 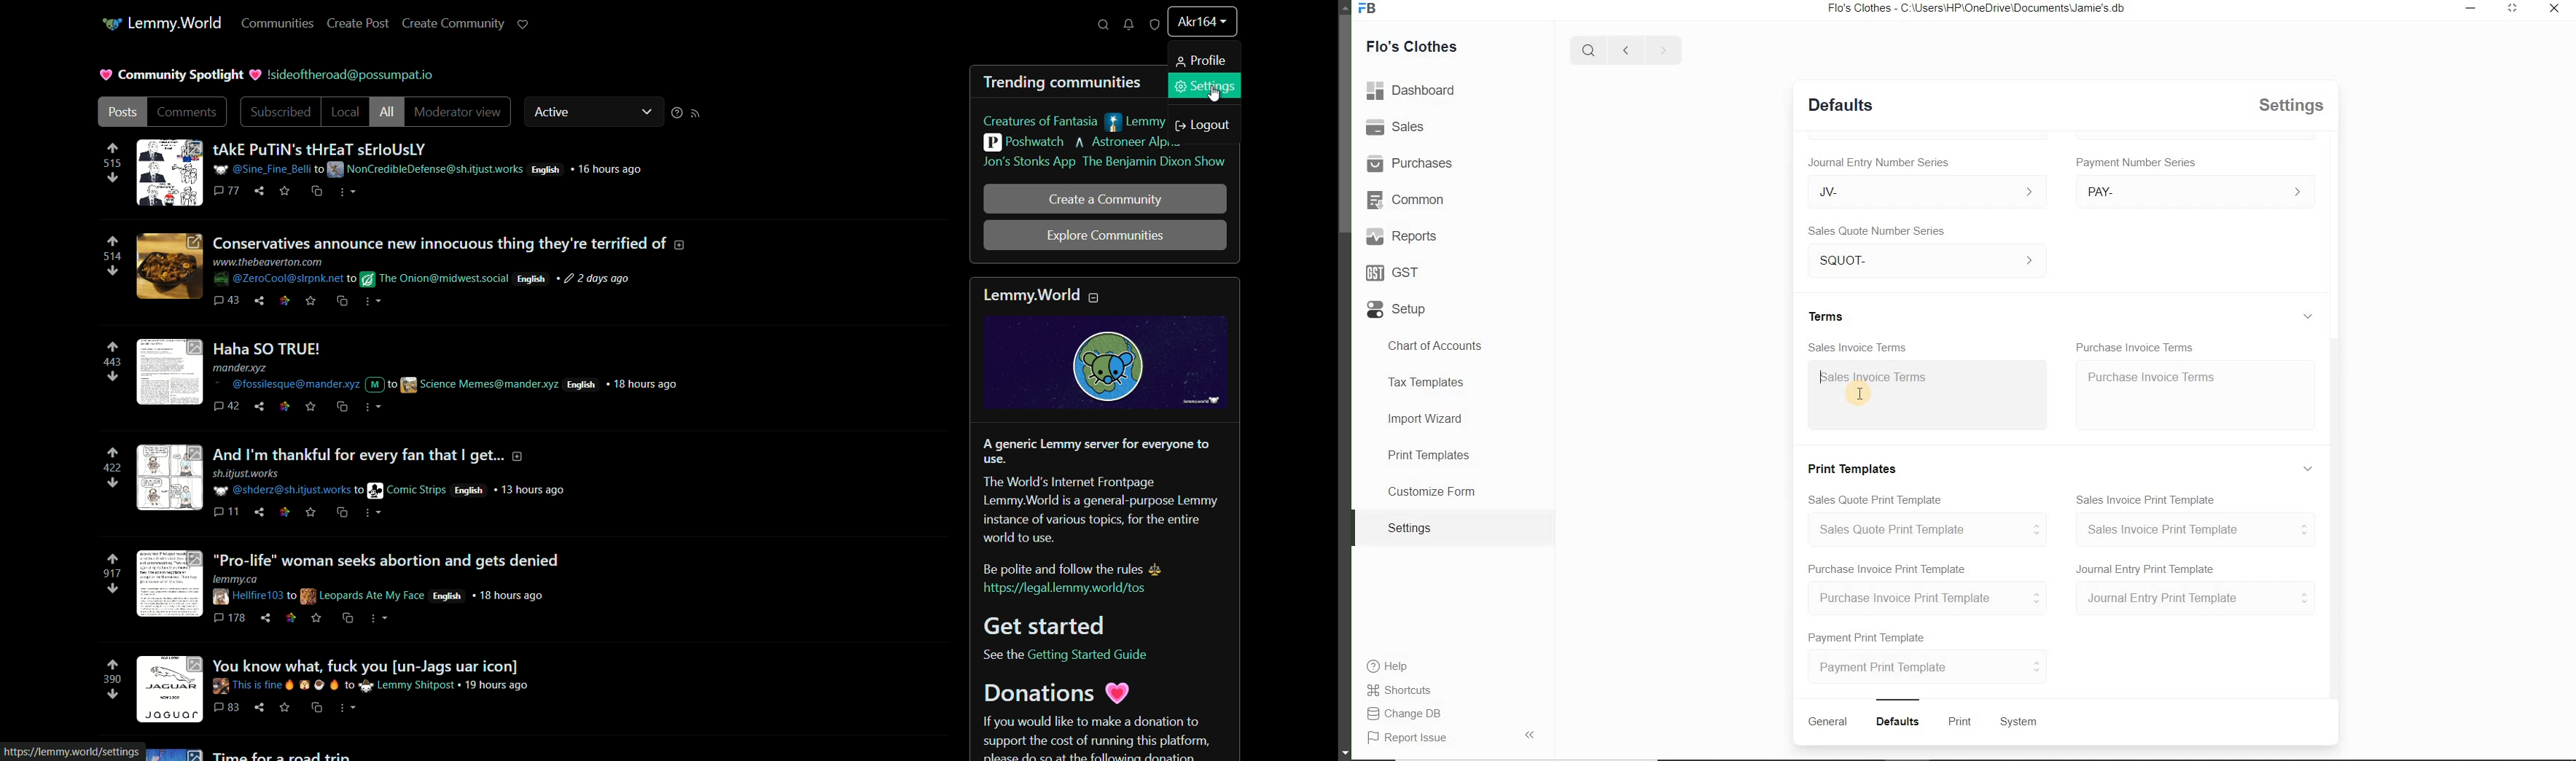 I want to click on JV, so click(x=1920, y=191).